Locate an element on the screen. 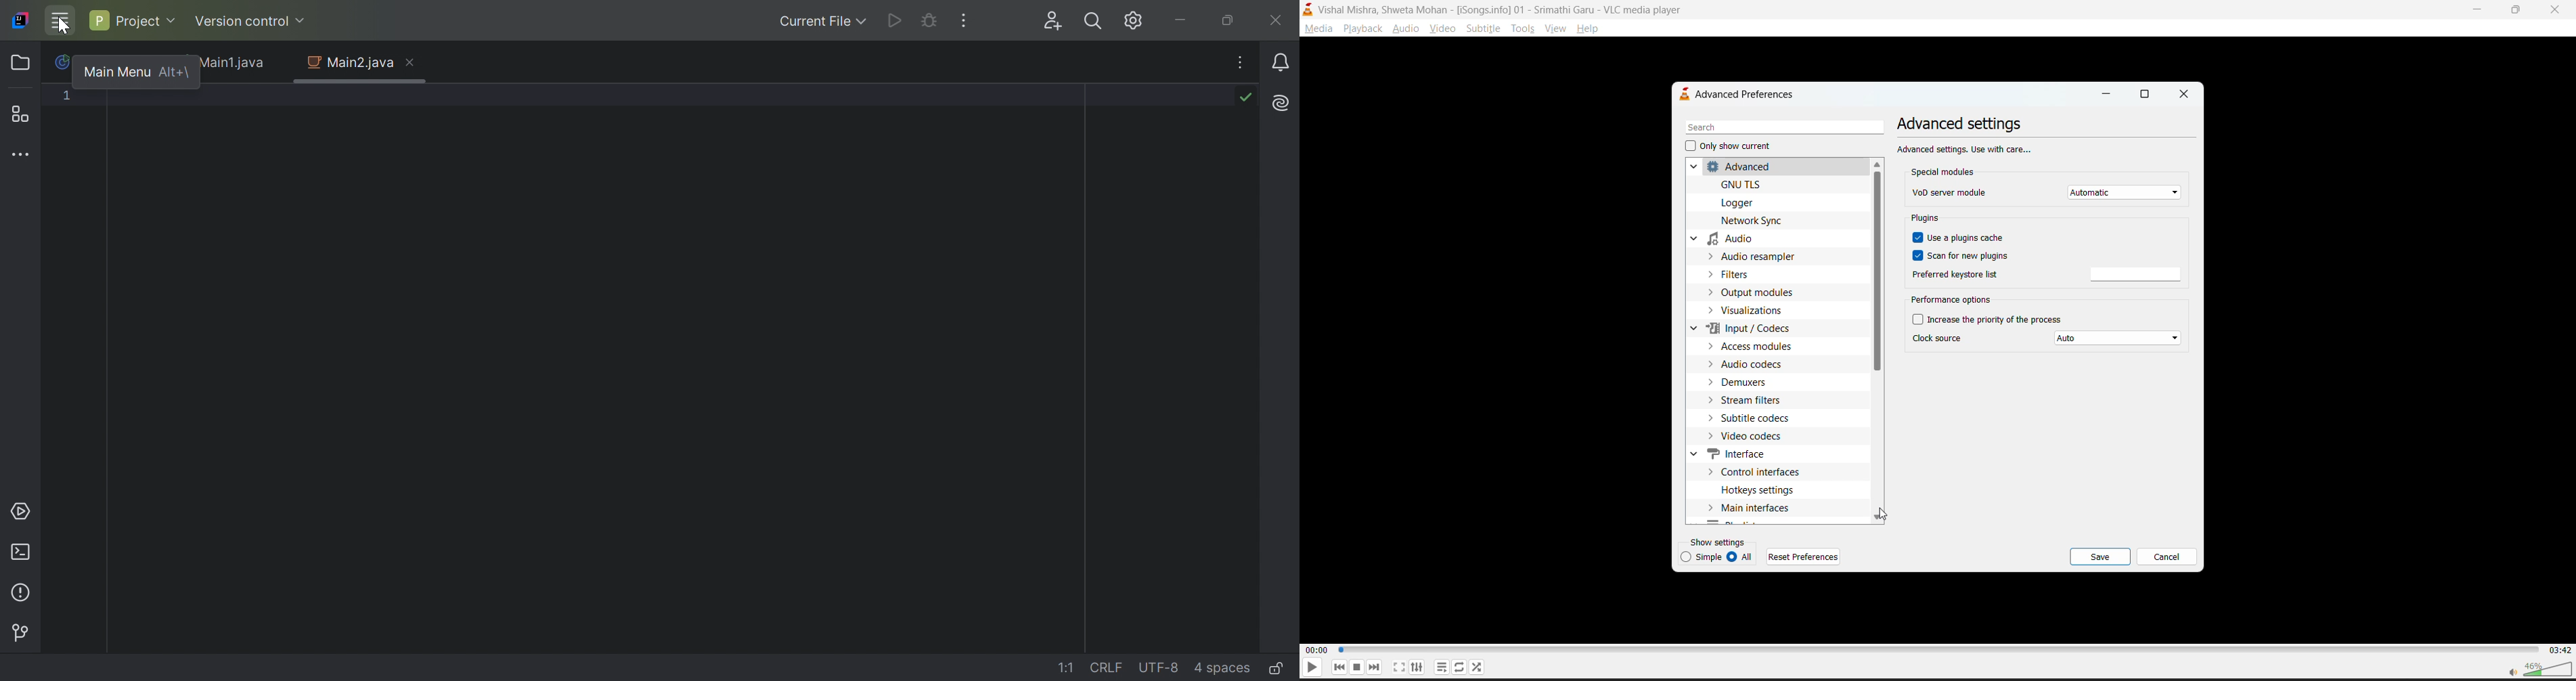 This screenshot has width=2576, height=700. close is located at coordinates (2556, 12).